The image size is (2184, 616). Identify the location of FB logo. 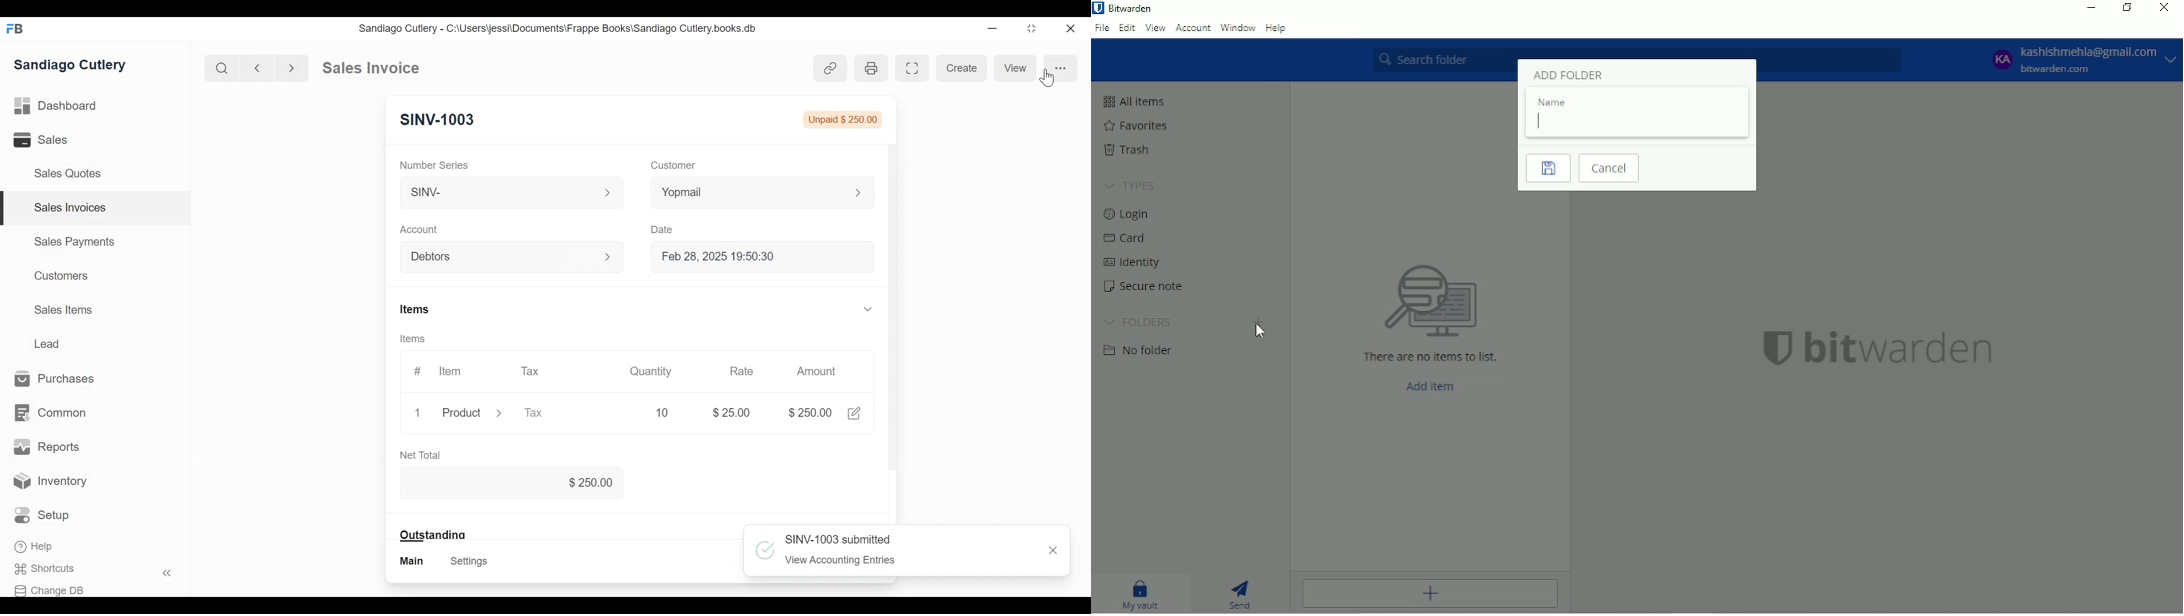
(15, 28).